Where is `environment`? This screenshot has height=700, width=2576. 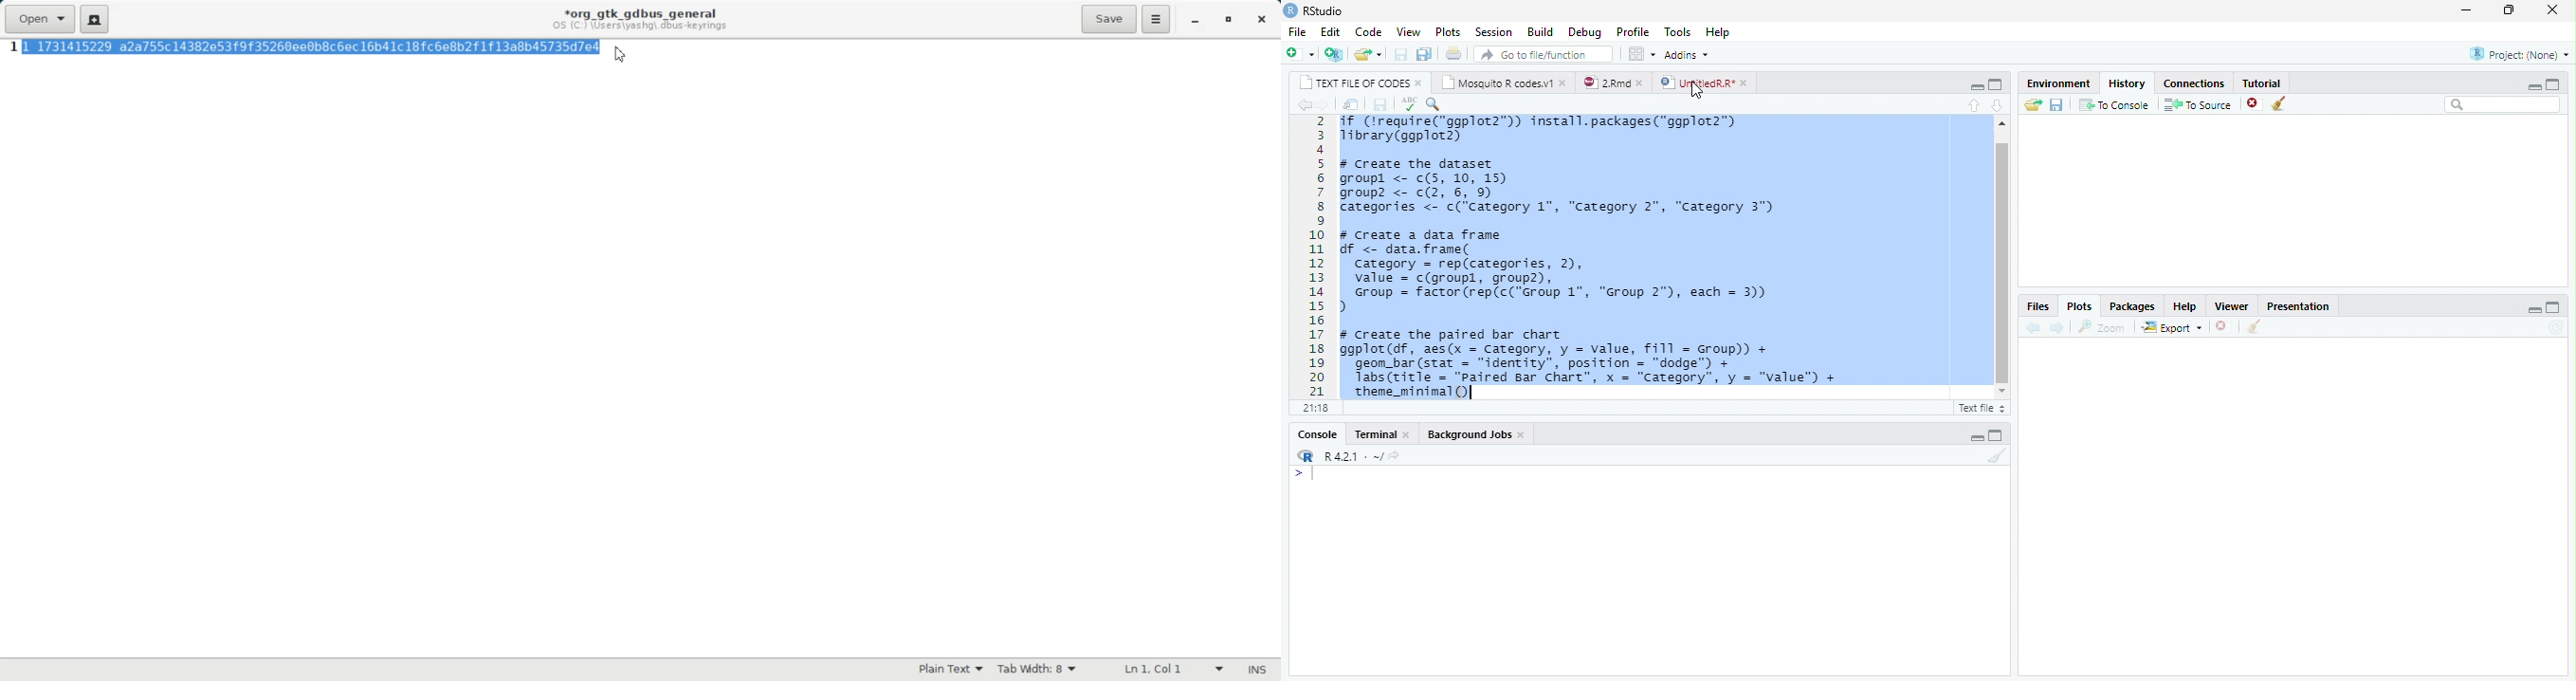
environment is located at coordinates (2055, 83).